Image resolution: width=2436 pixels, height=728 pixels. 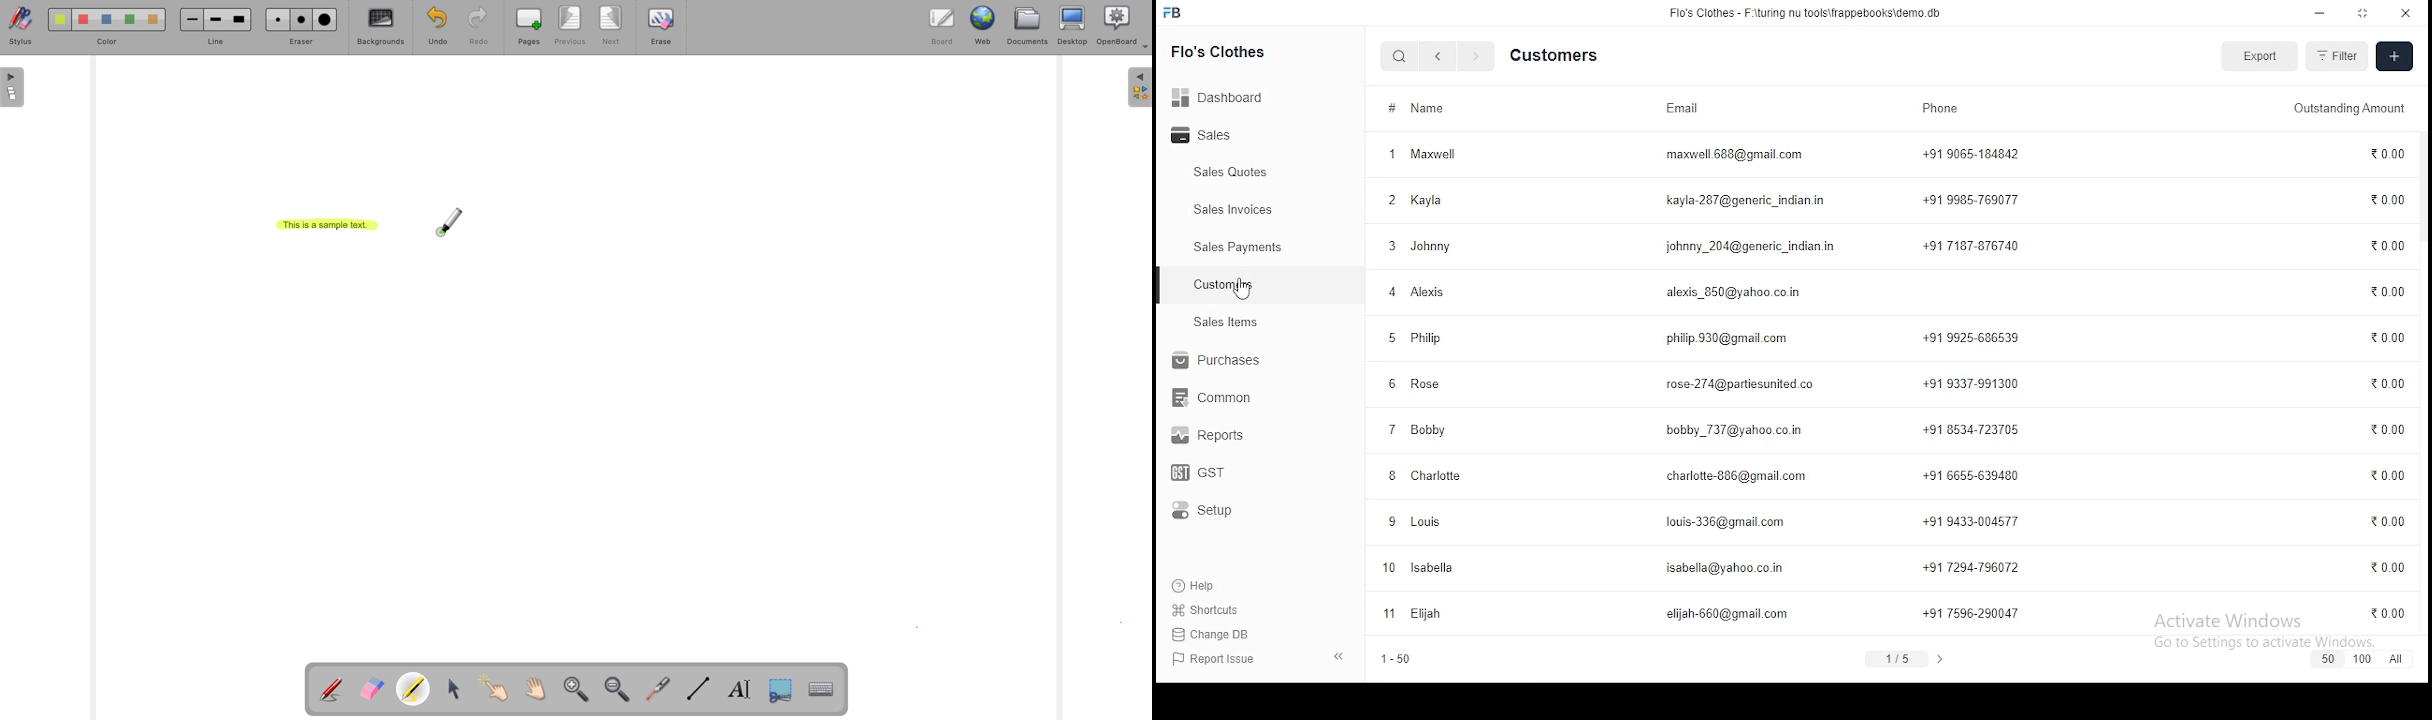 What do you see at coordinates (332, 687) in the screenshot?
I see `Annotate document` at bounding box center [332, 687].